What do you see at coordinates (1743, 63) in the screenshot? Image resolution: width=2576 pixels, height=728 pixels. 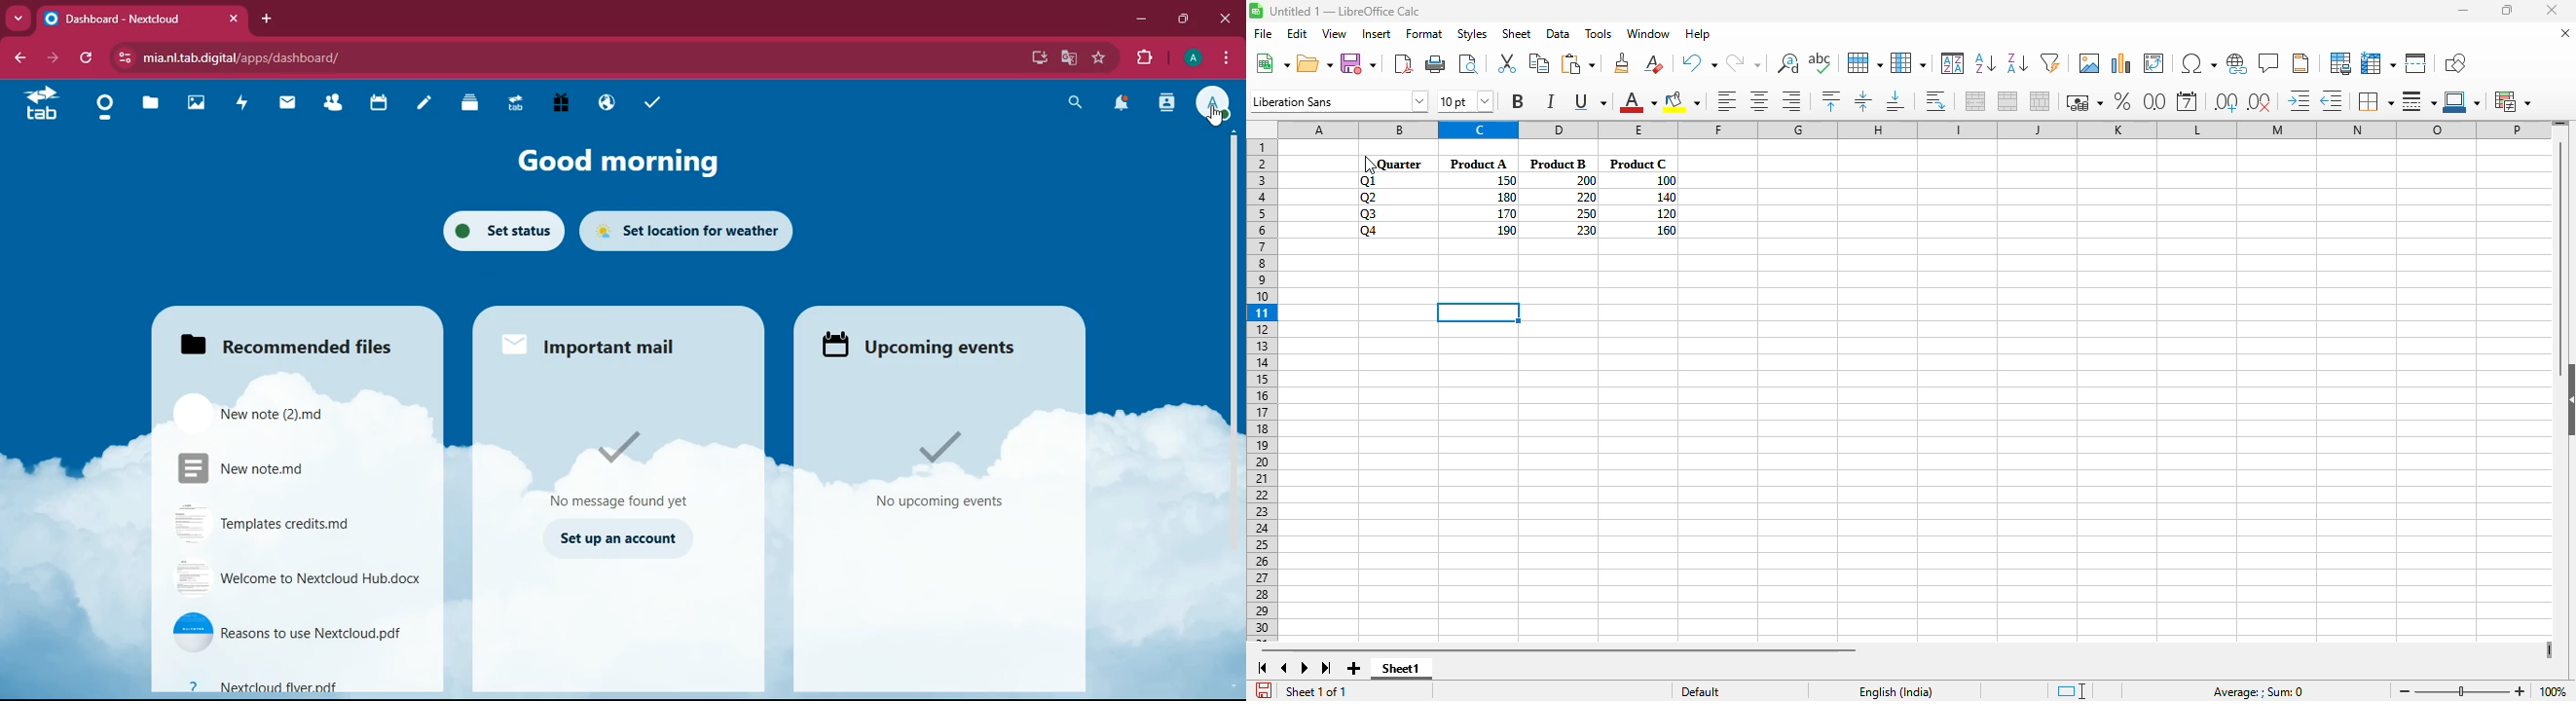 I see `redo` at bounding box center [1743, 63].